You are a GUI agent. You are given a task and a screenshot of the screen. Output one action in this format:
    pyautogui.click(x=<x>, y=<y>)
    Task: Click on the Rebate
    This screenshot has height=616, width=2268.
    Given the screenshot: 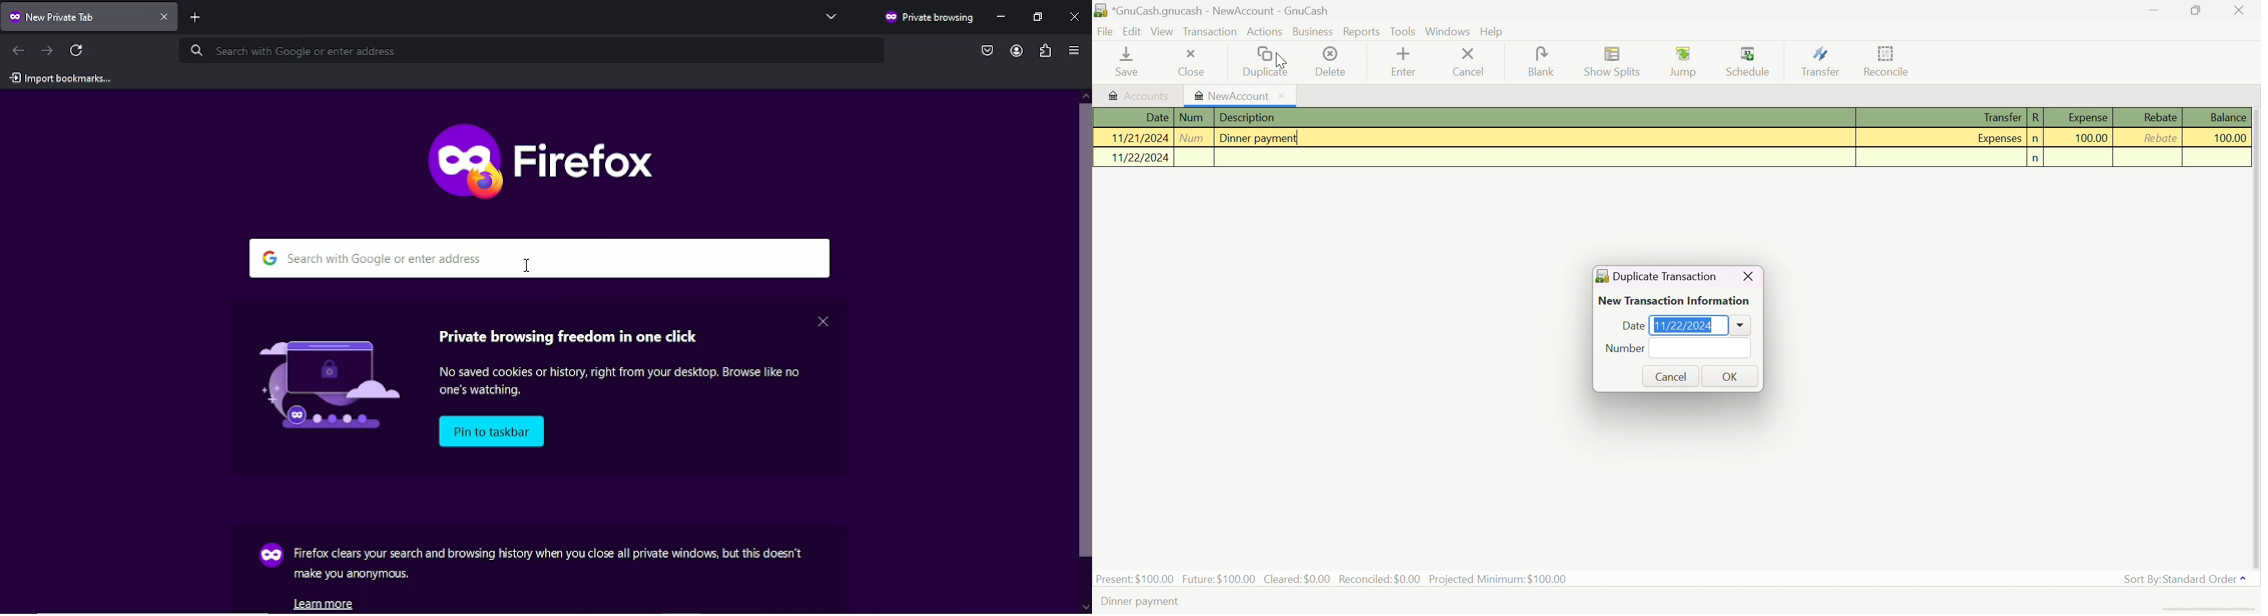 What is the action you would take?
    pyautogui.click(x=2160, y=117)
    